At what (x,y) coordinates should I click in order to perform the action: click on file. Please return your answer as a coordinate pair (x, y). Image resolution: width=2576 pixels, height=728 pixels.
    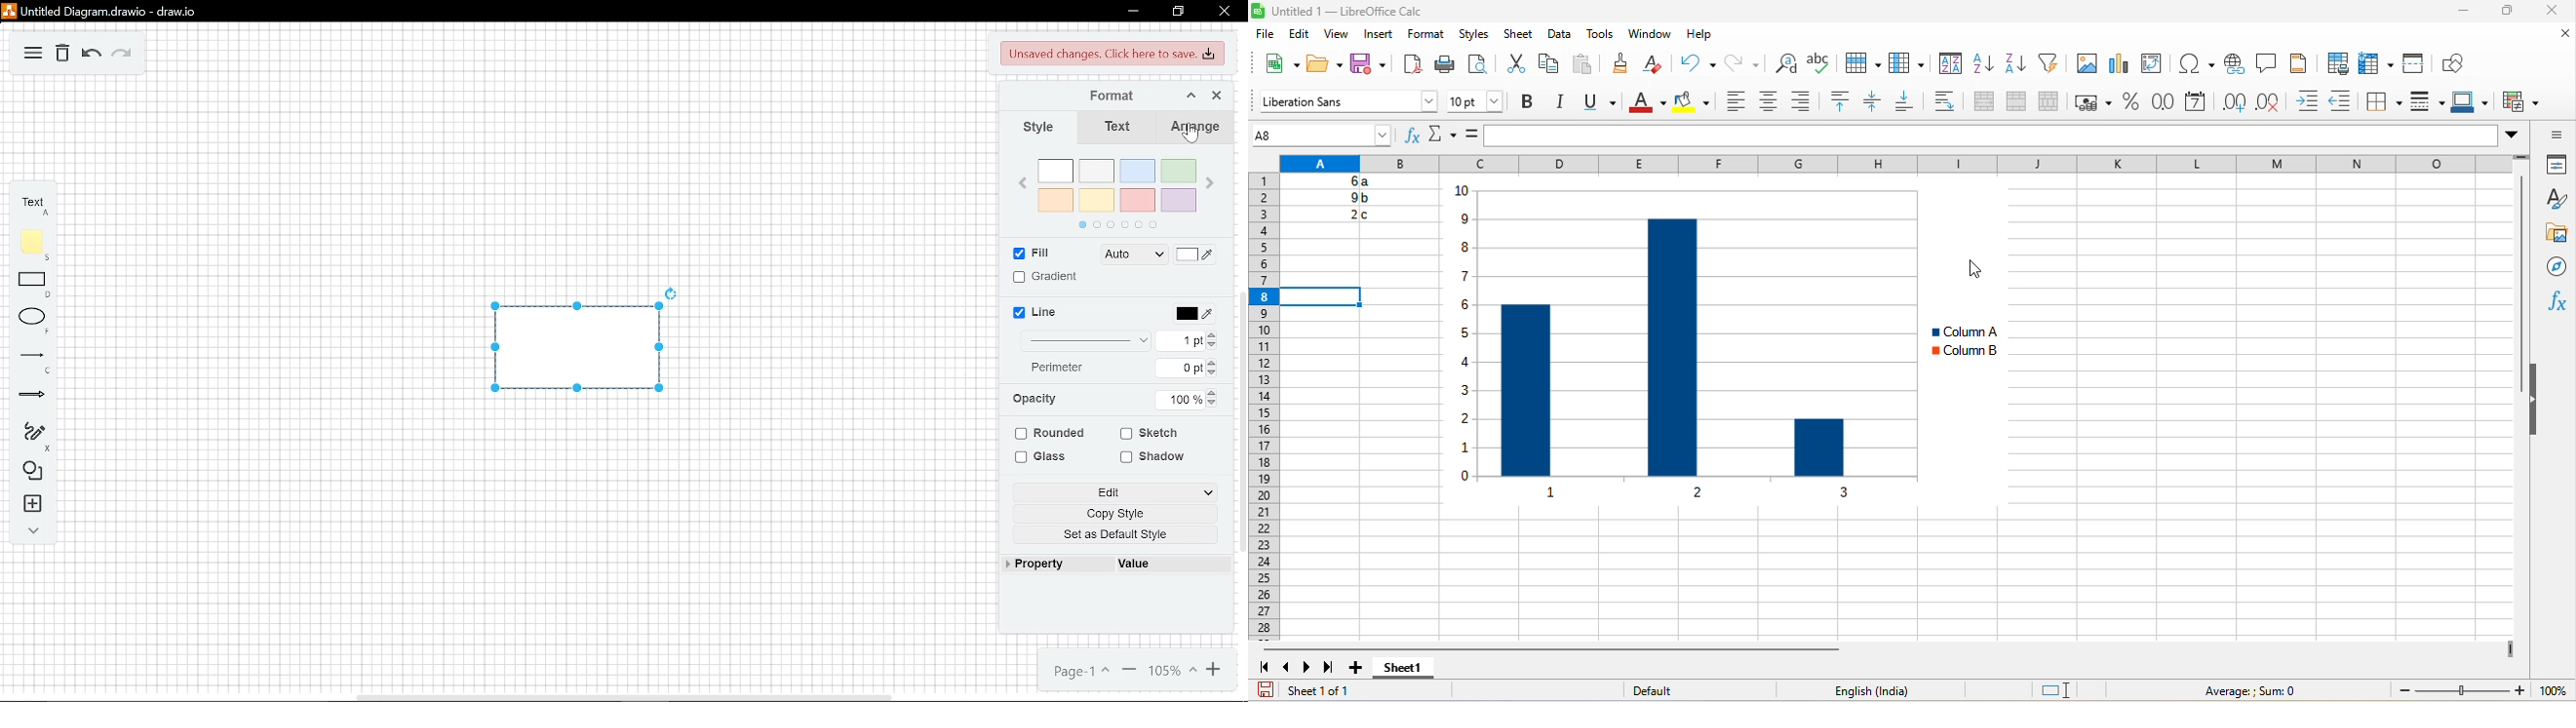
    Looking at the image, I should click on (1266, 34).